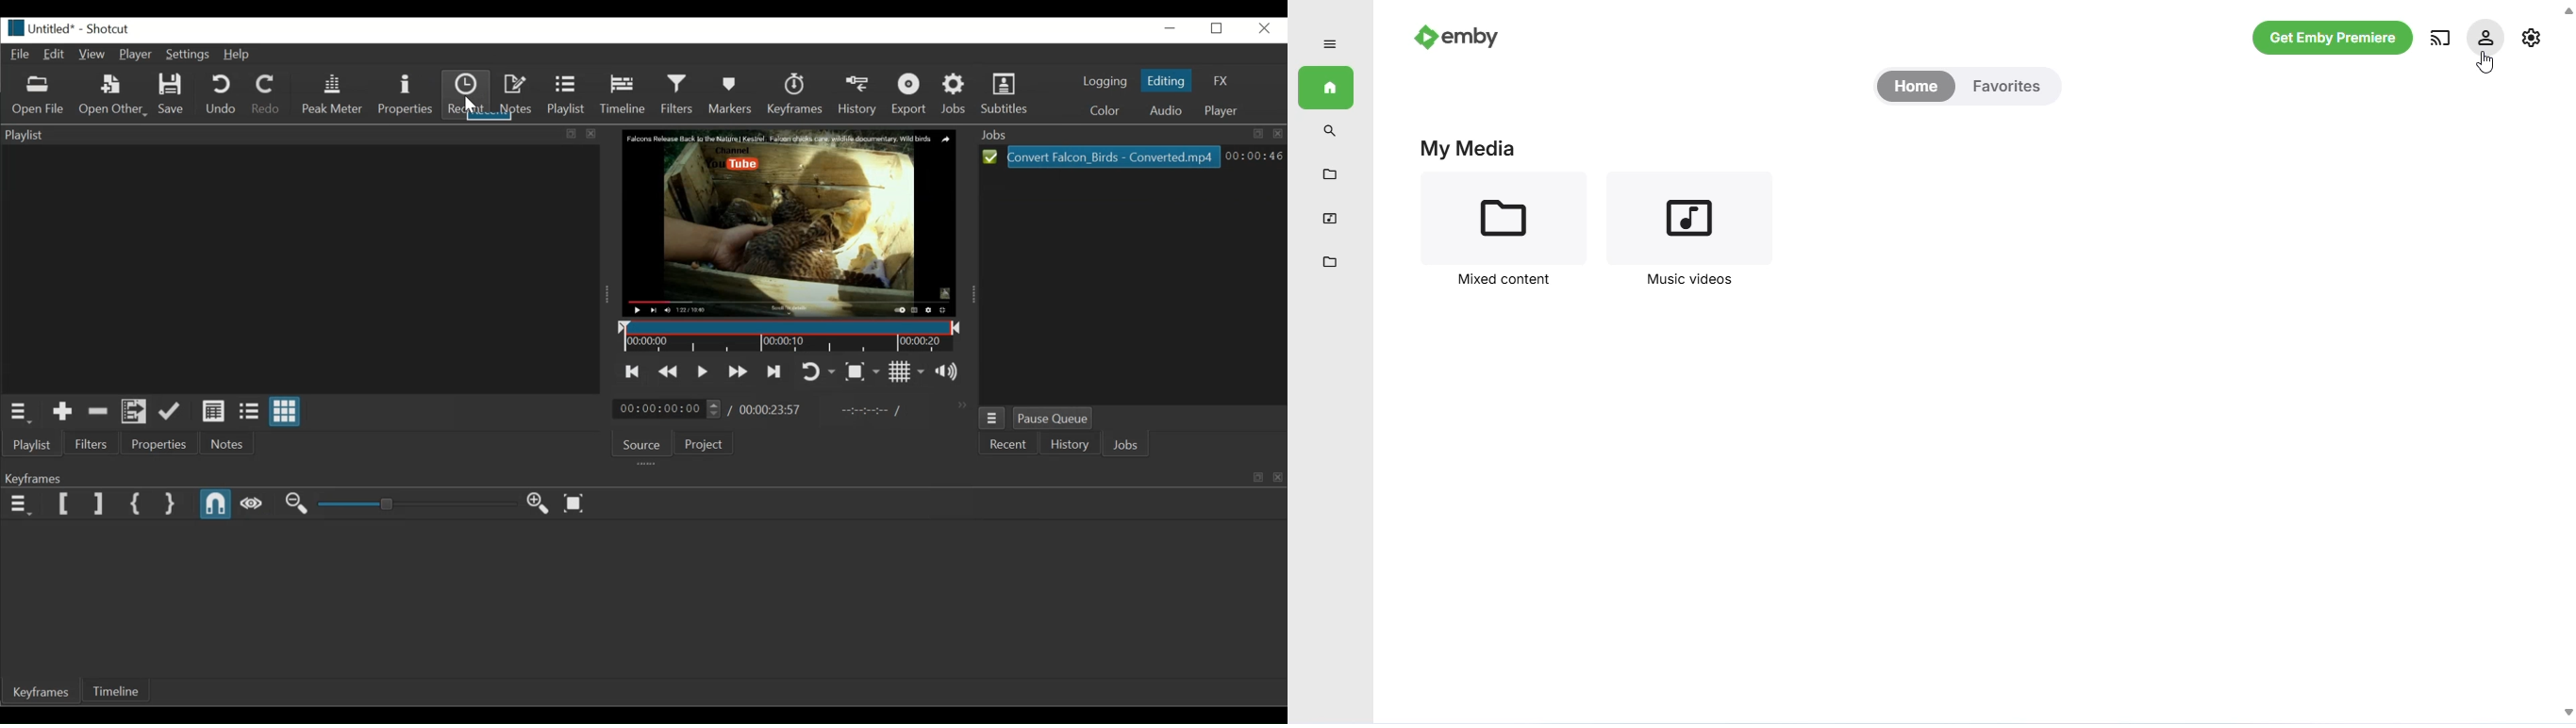 The height and width of the screenshot is (728, 2576). What do you see at coordinates (215, 503) in the screenshot?
I see `Snap` at bounding box center [215, 503].